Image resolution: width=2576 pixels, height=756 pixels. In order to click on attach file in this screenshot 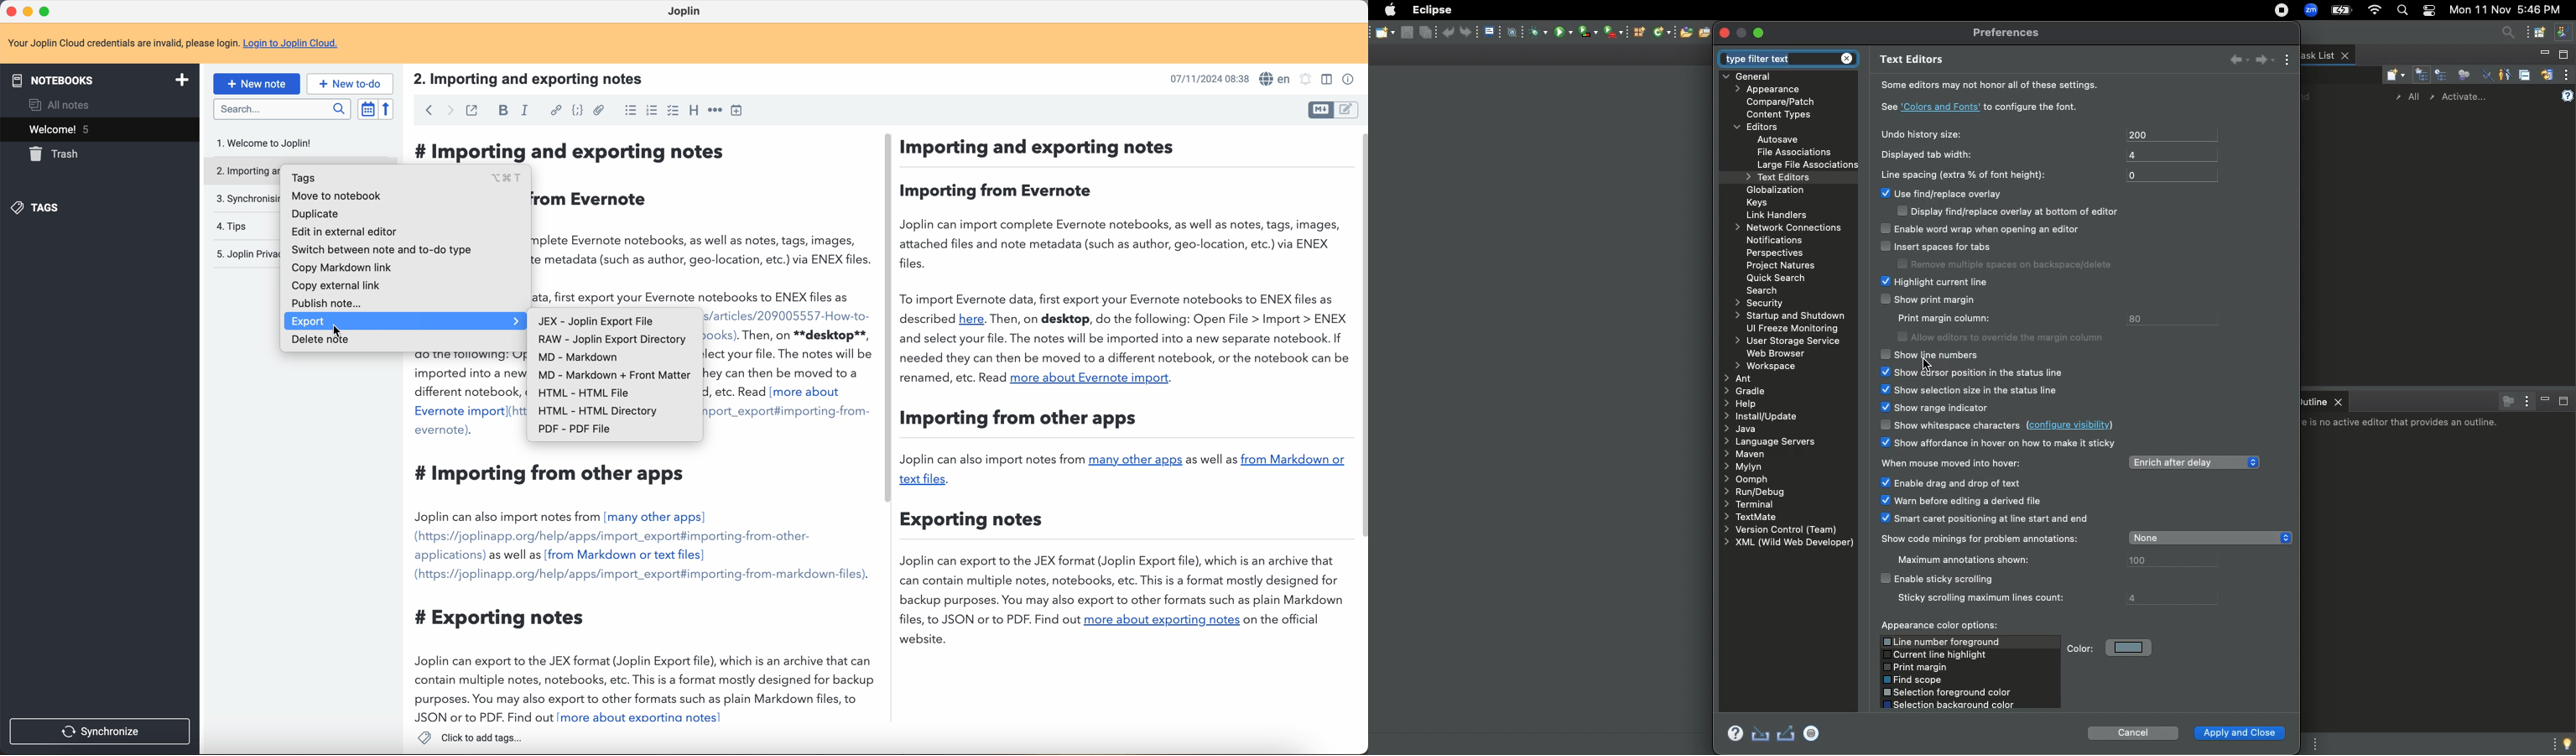, I will do `click(599, 110)`.